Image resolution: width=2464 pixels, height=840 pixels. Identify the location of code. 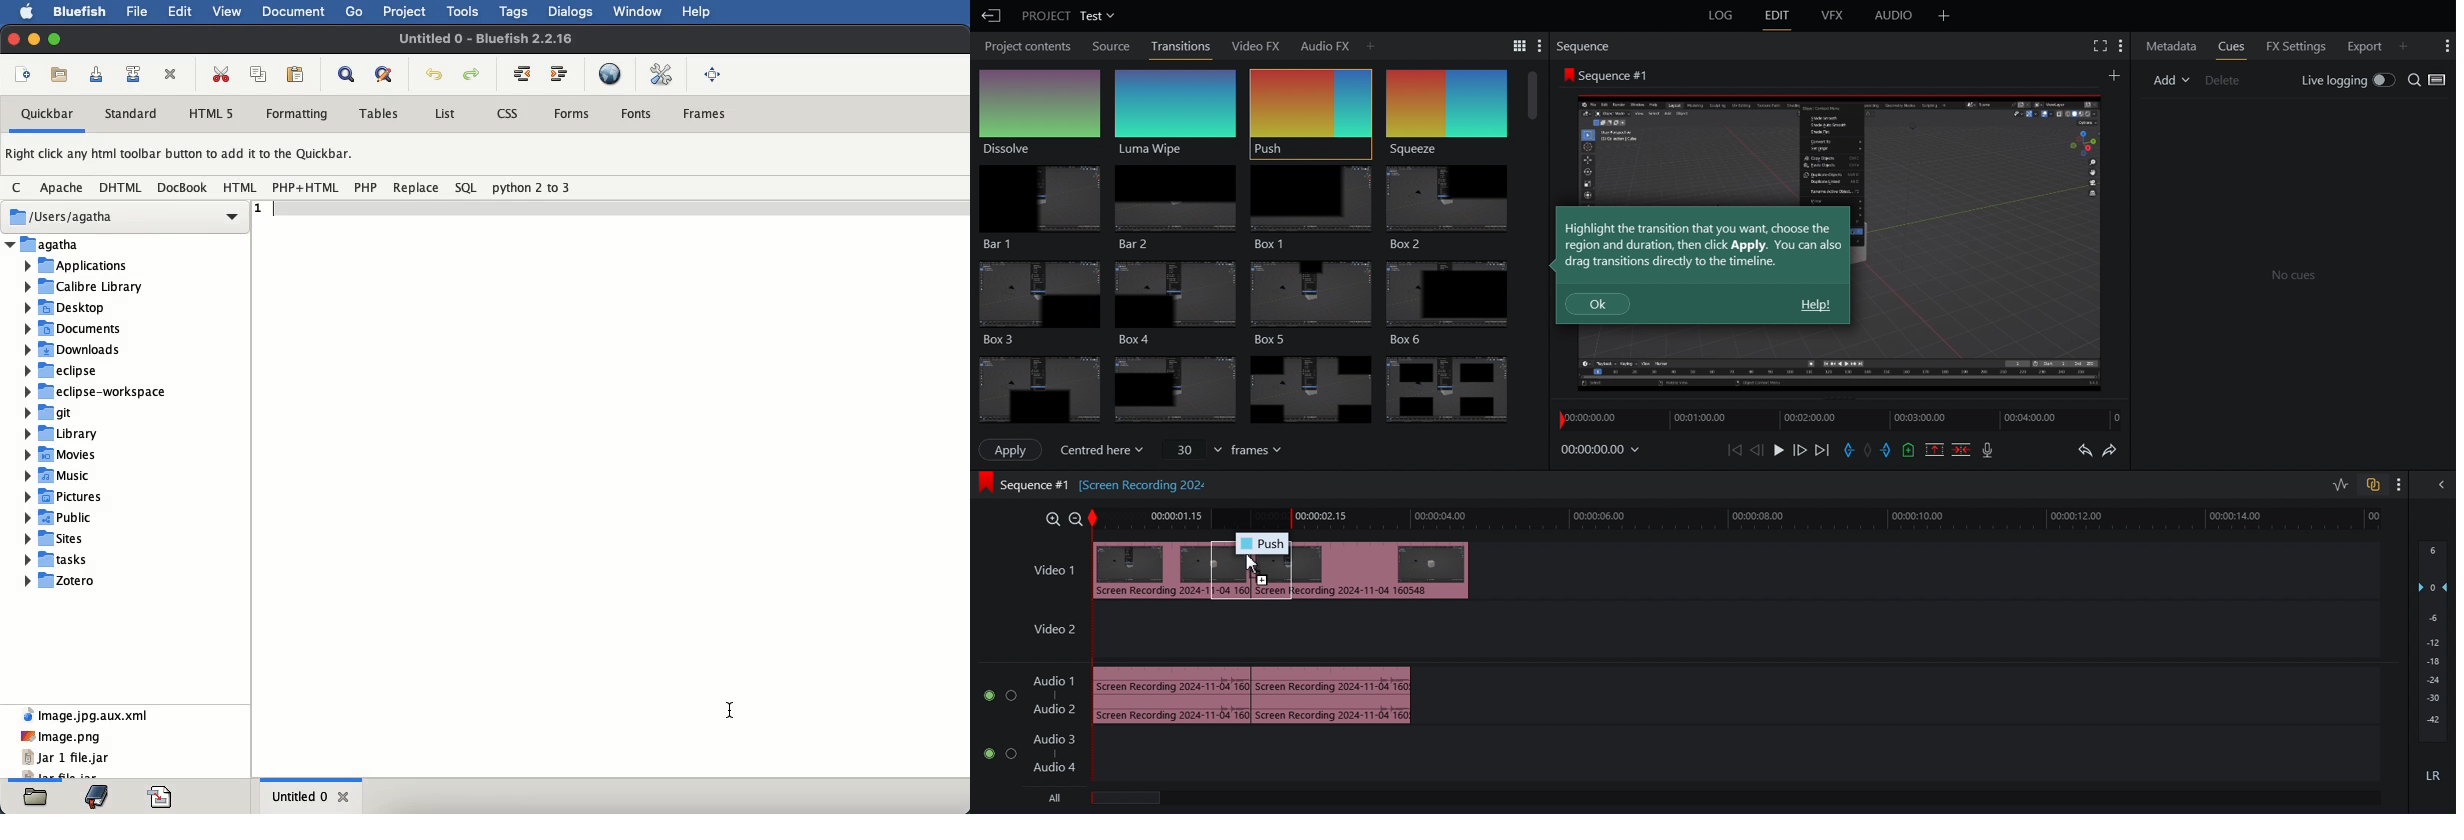
(162, 797).